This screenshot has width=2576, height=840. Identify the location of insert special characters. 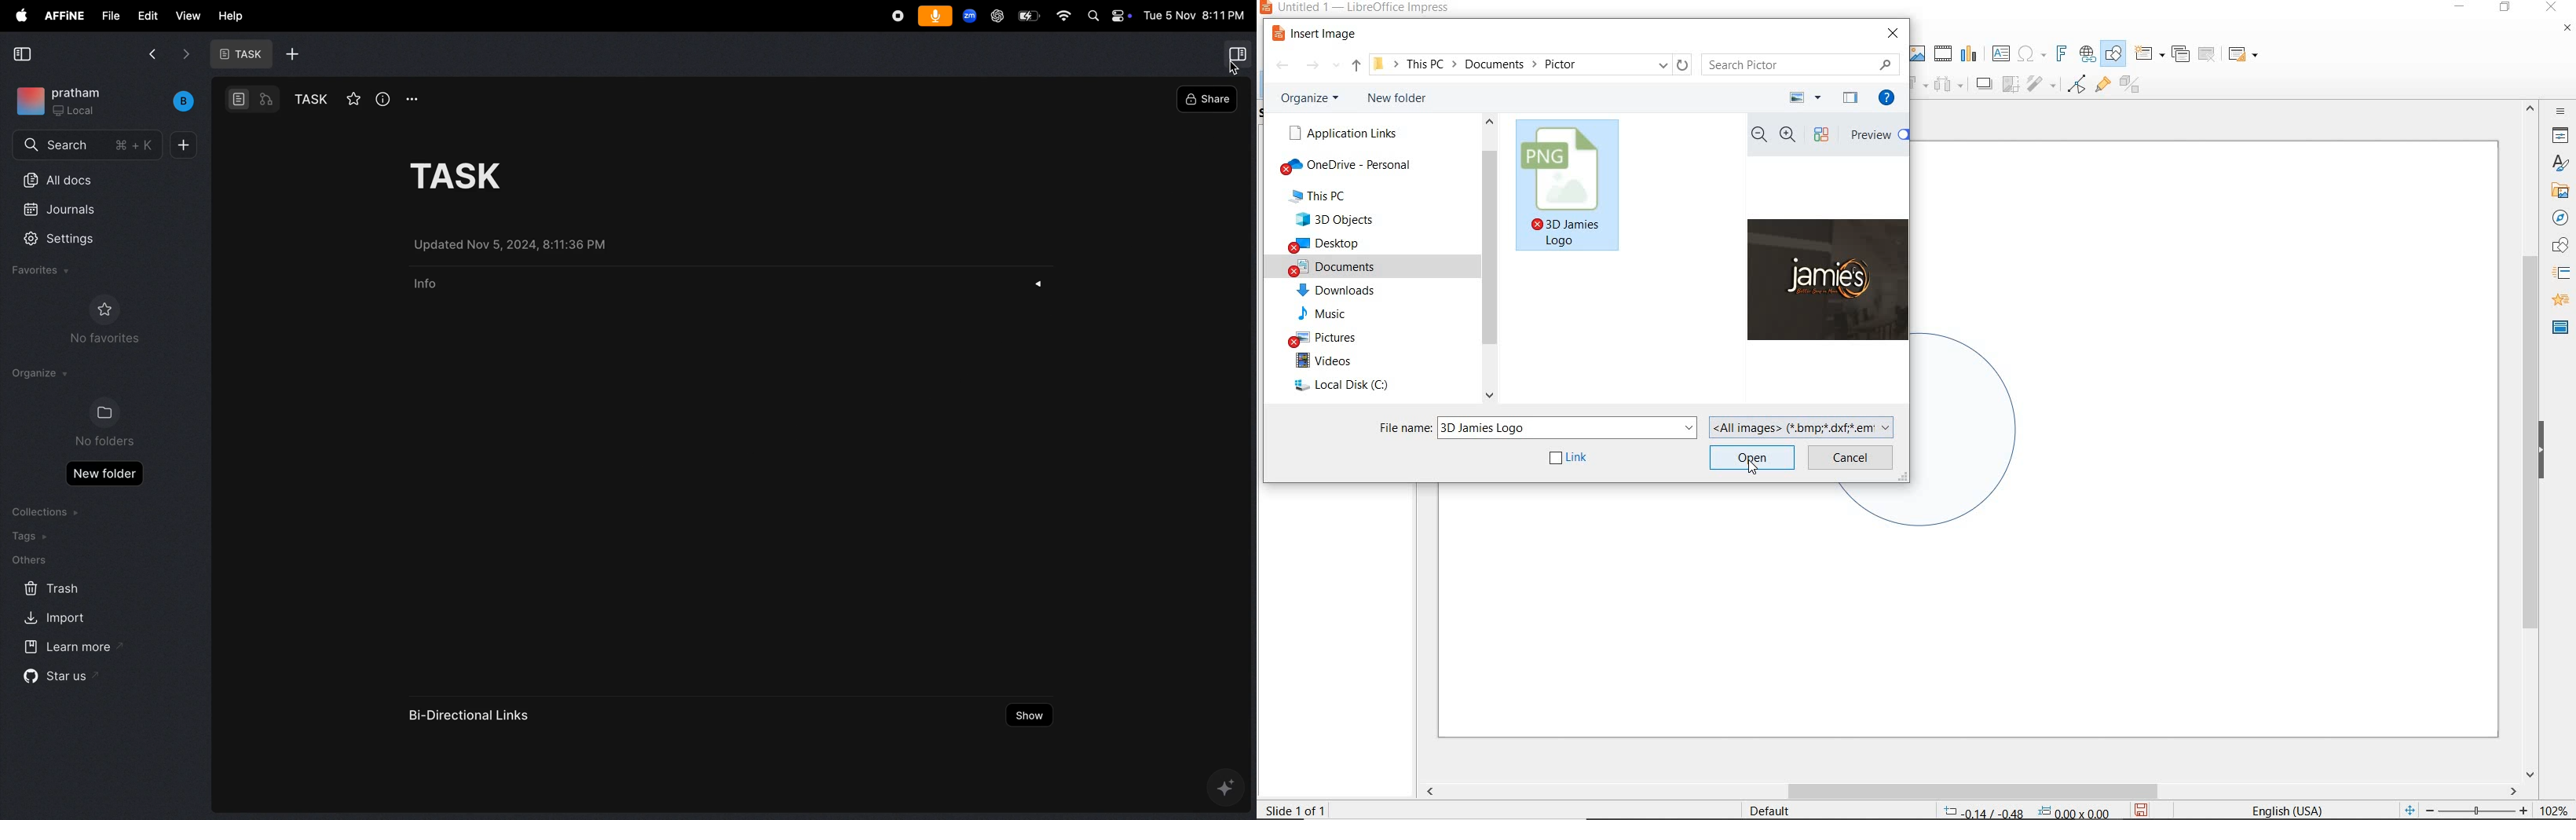
(2029, 52).